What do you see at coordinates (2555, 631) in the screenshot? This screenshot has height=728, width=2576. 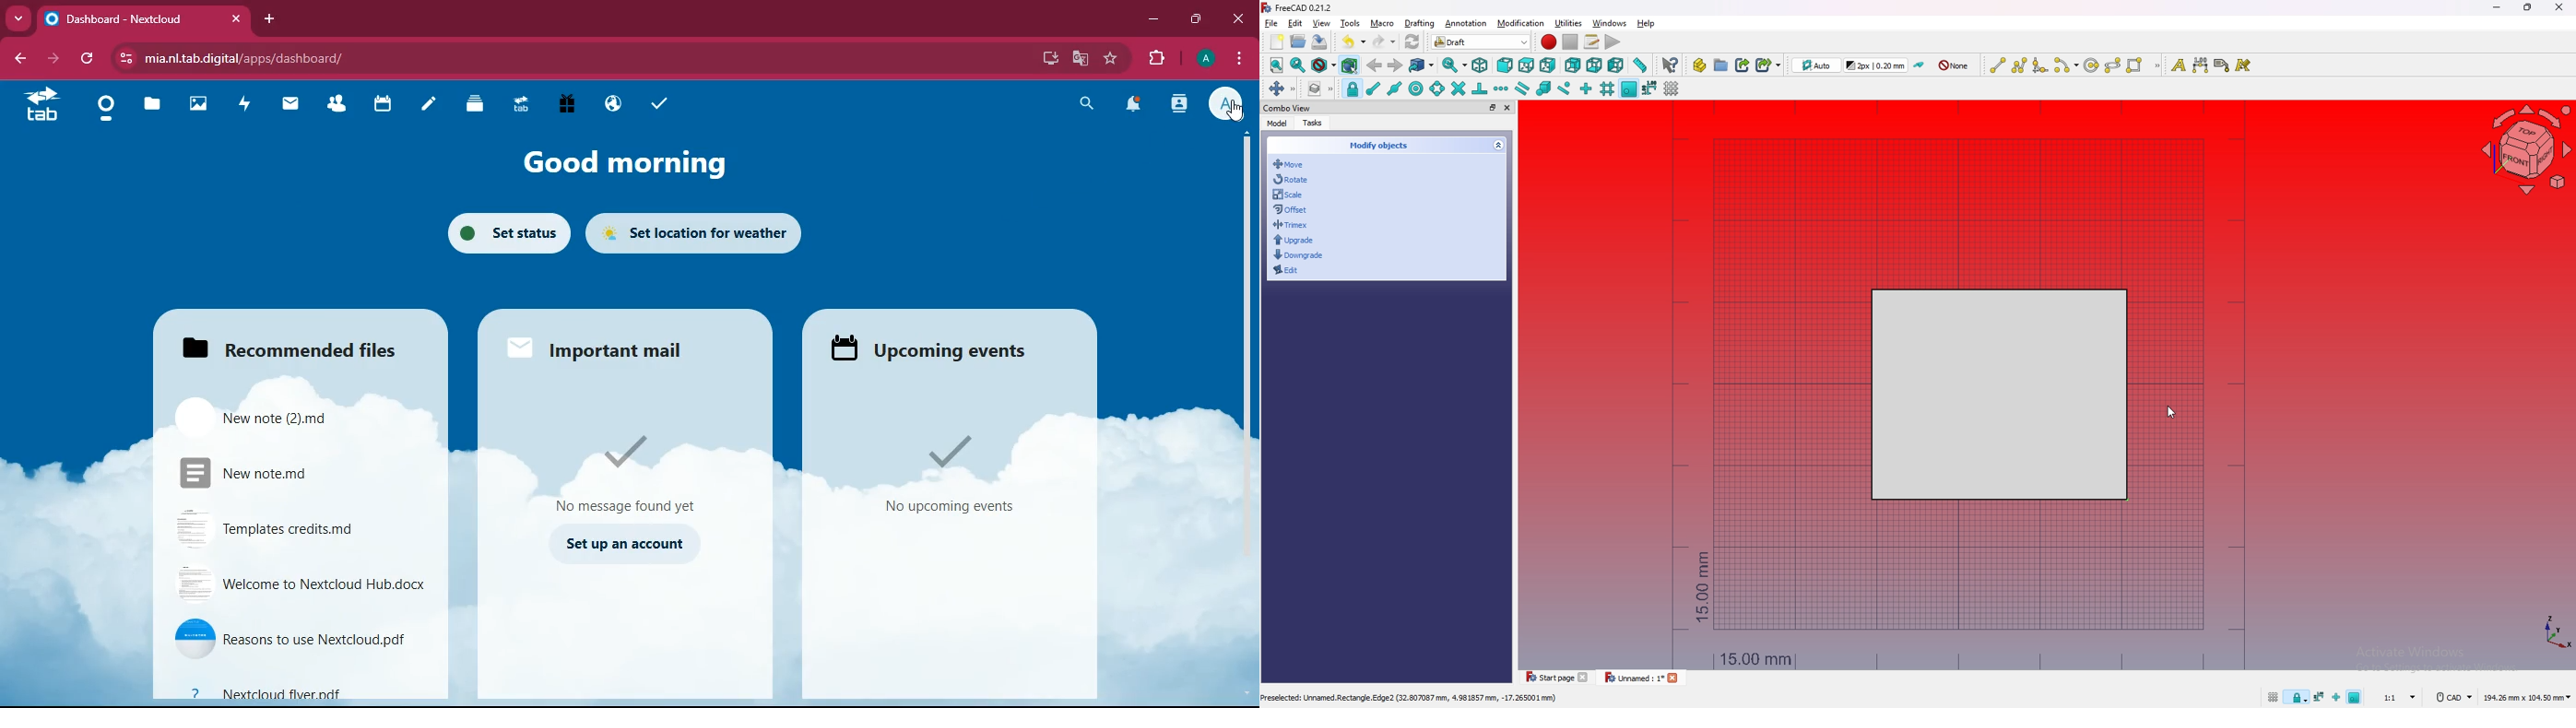 I see `axis` at bounding box center [2555, 631].